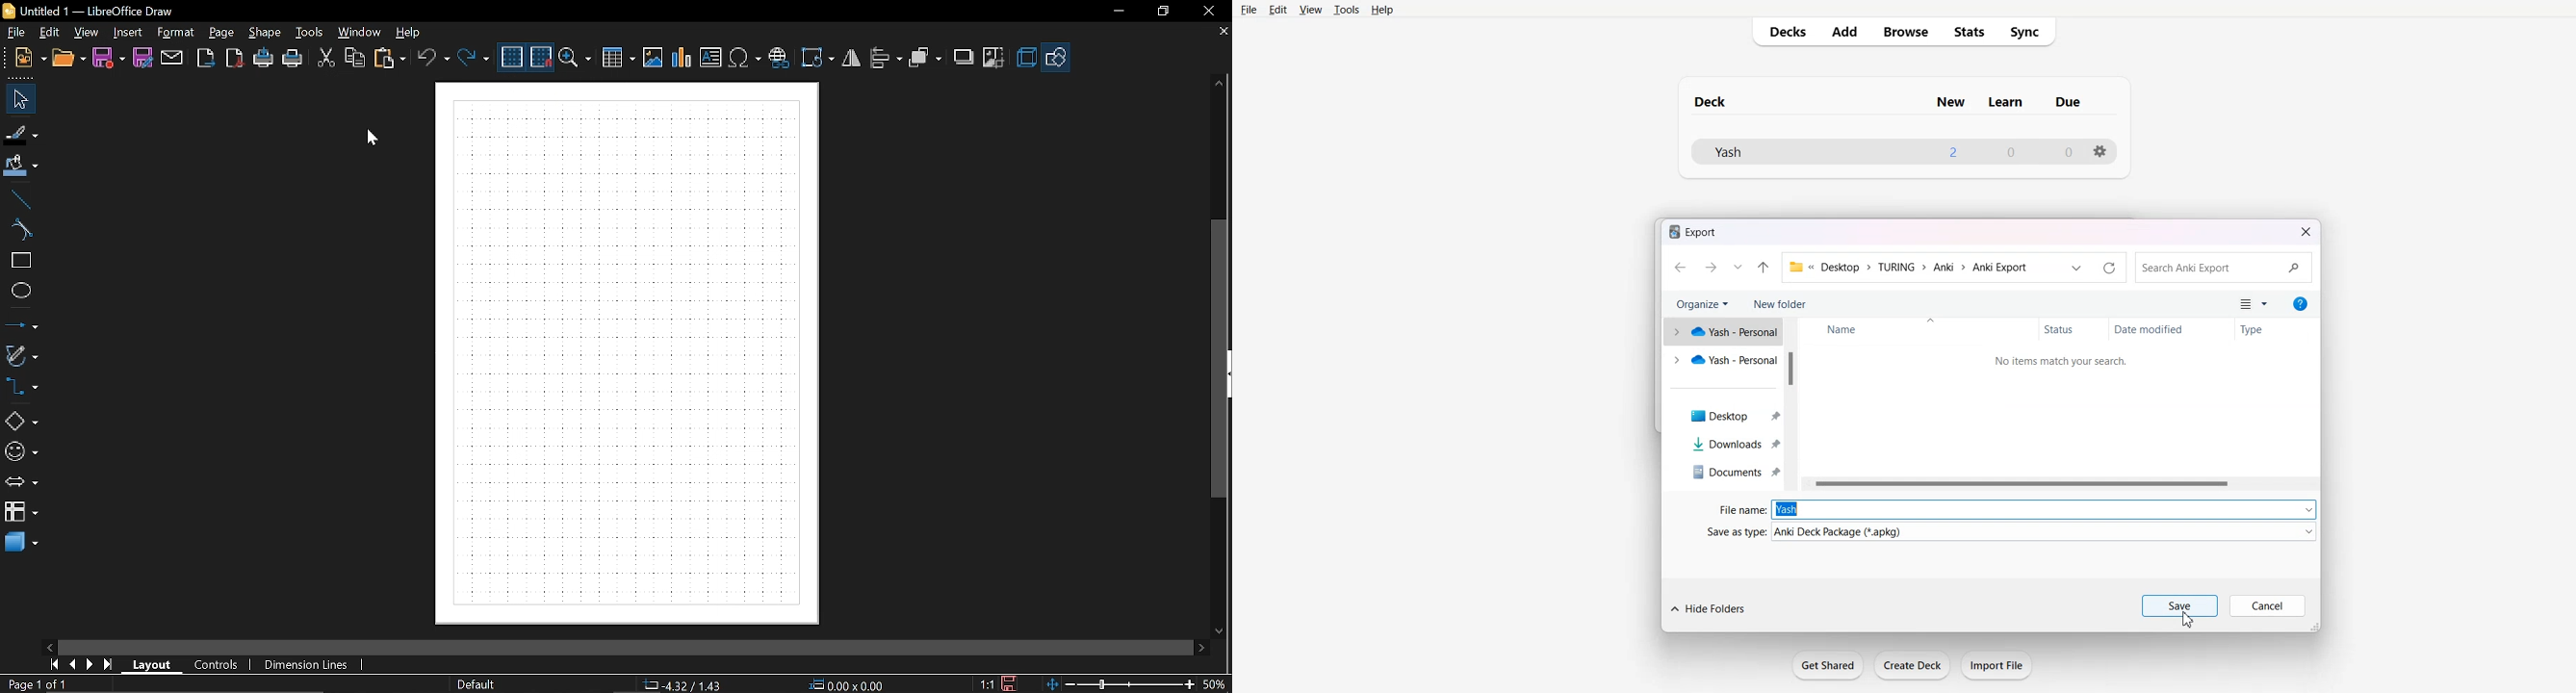  I want to click on 1, so click(1952, 151).